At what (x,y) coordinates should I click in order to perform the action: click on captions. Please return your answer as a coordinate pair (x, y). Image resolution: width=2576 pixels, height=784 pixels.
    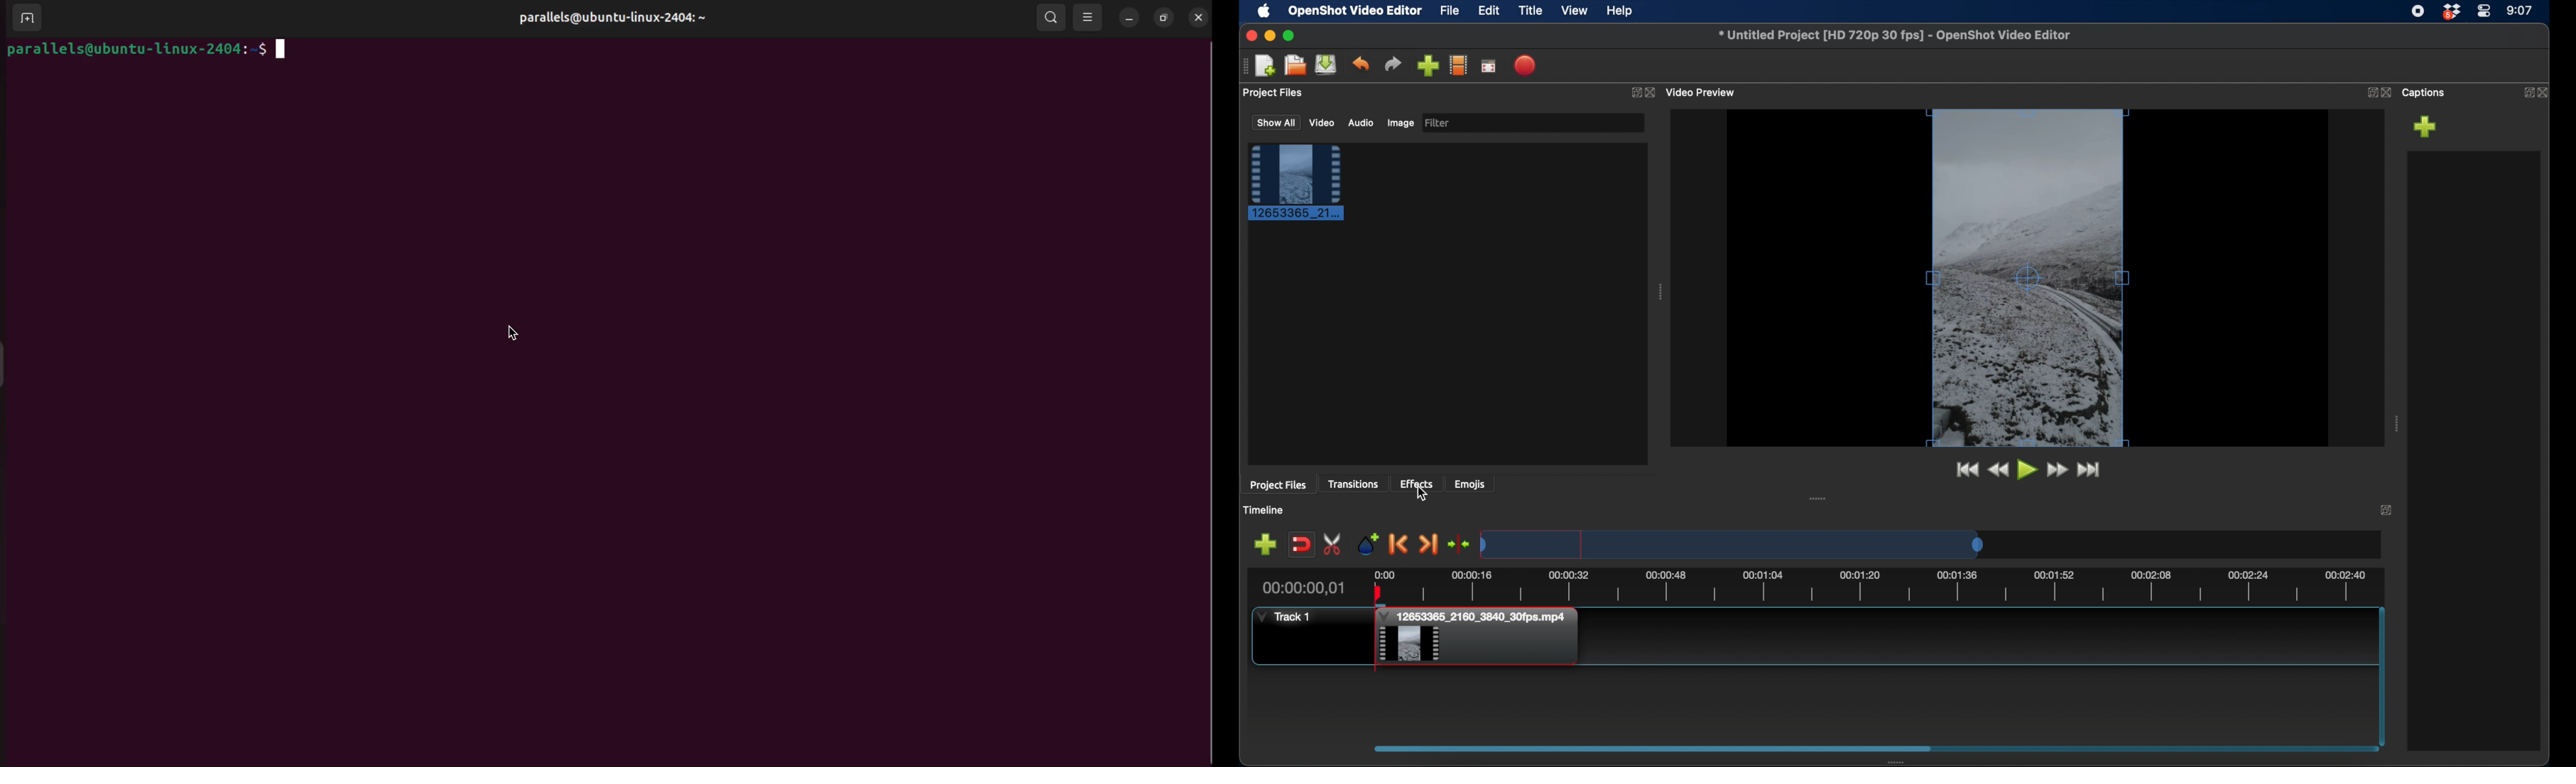
    Looking at the image, I should click on (2425, 93).